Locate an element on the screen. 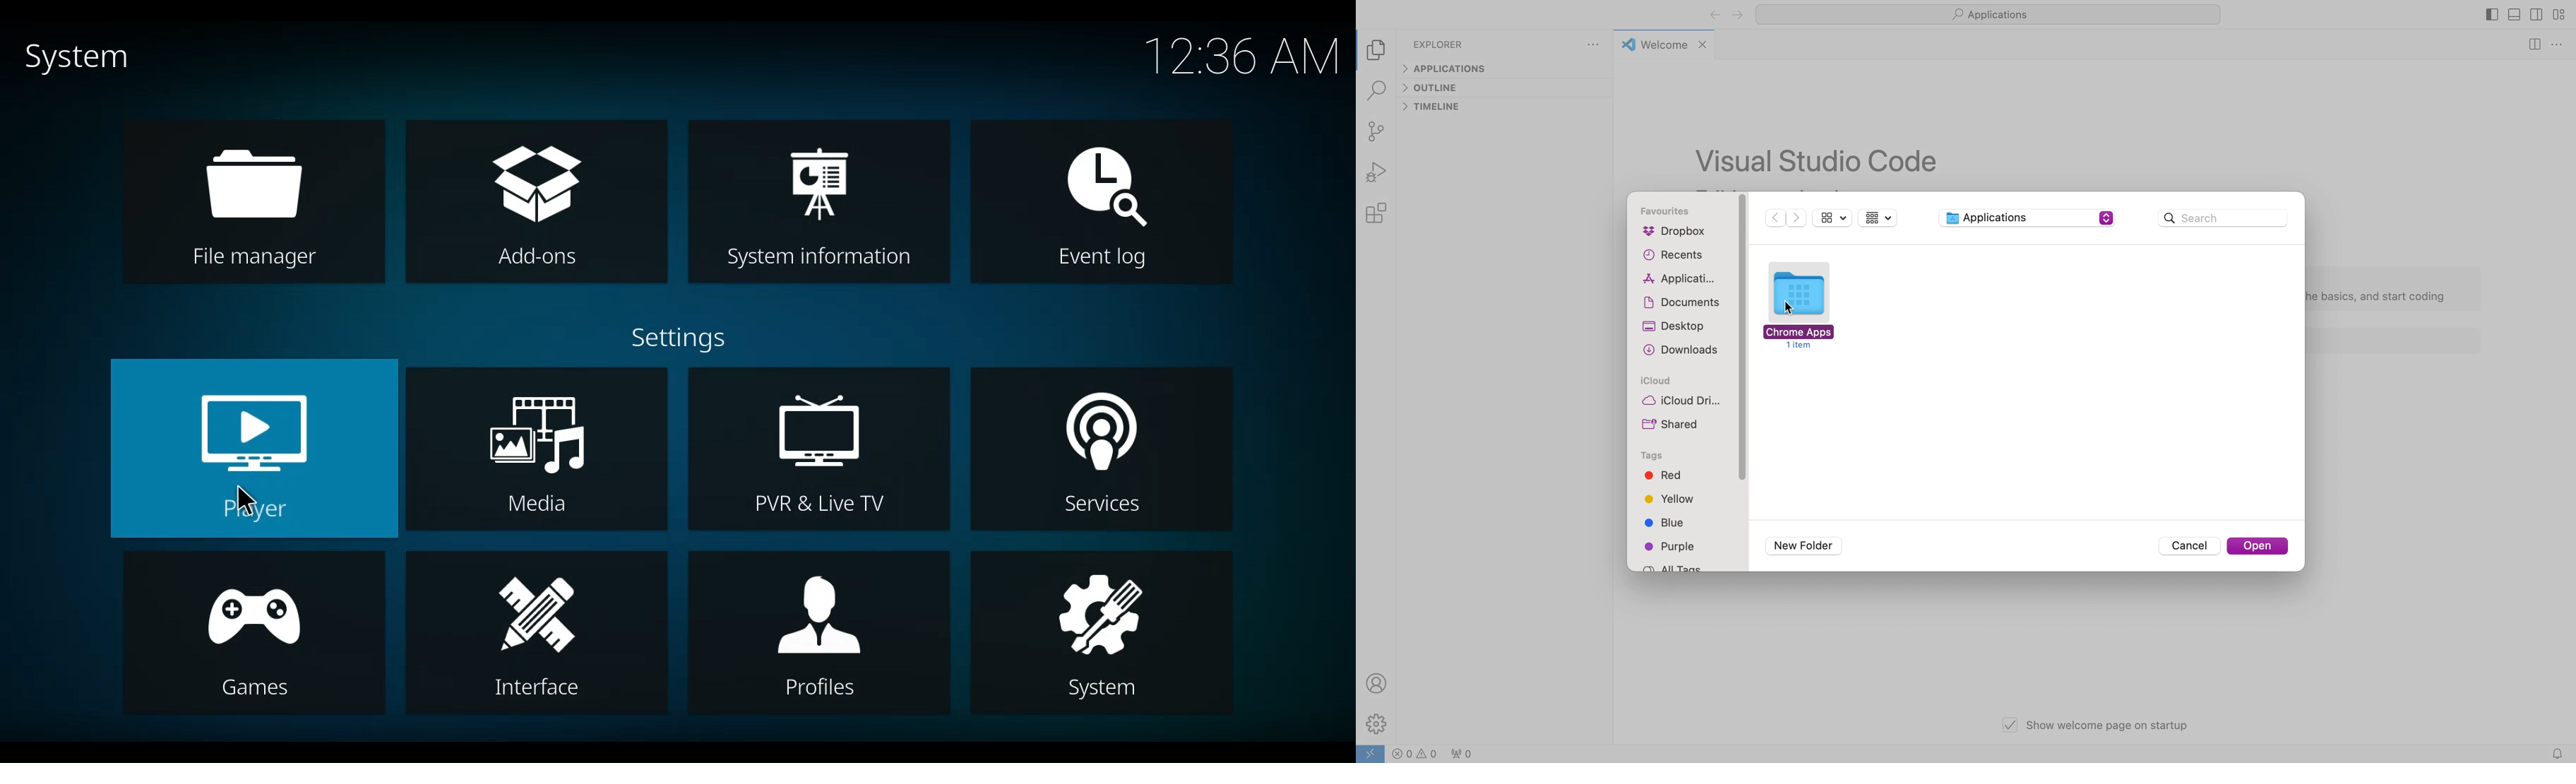  new folder is located at coordinates (1800, 546).